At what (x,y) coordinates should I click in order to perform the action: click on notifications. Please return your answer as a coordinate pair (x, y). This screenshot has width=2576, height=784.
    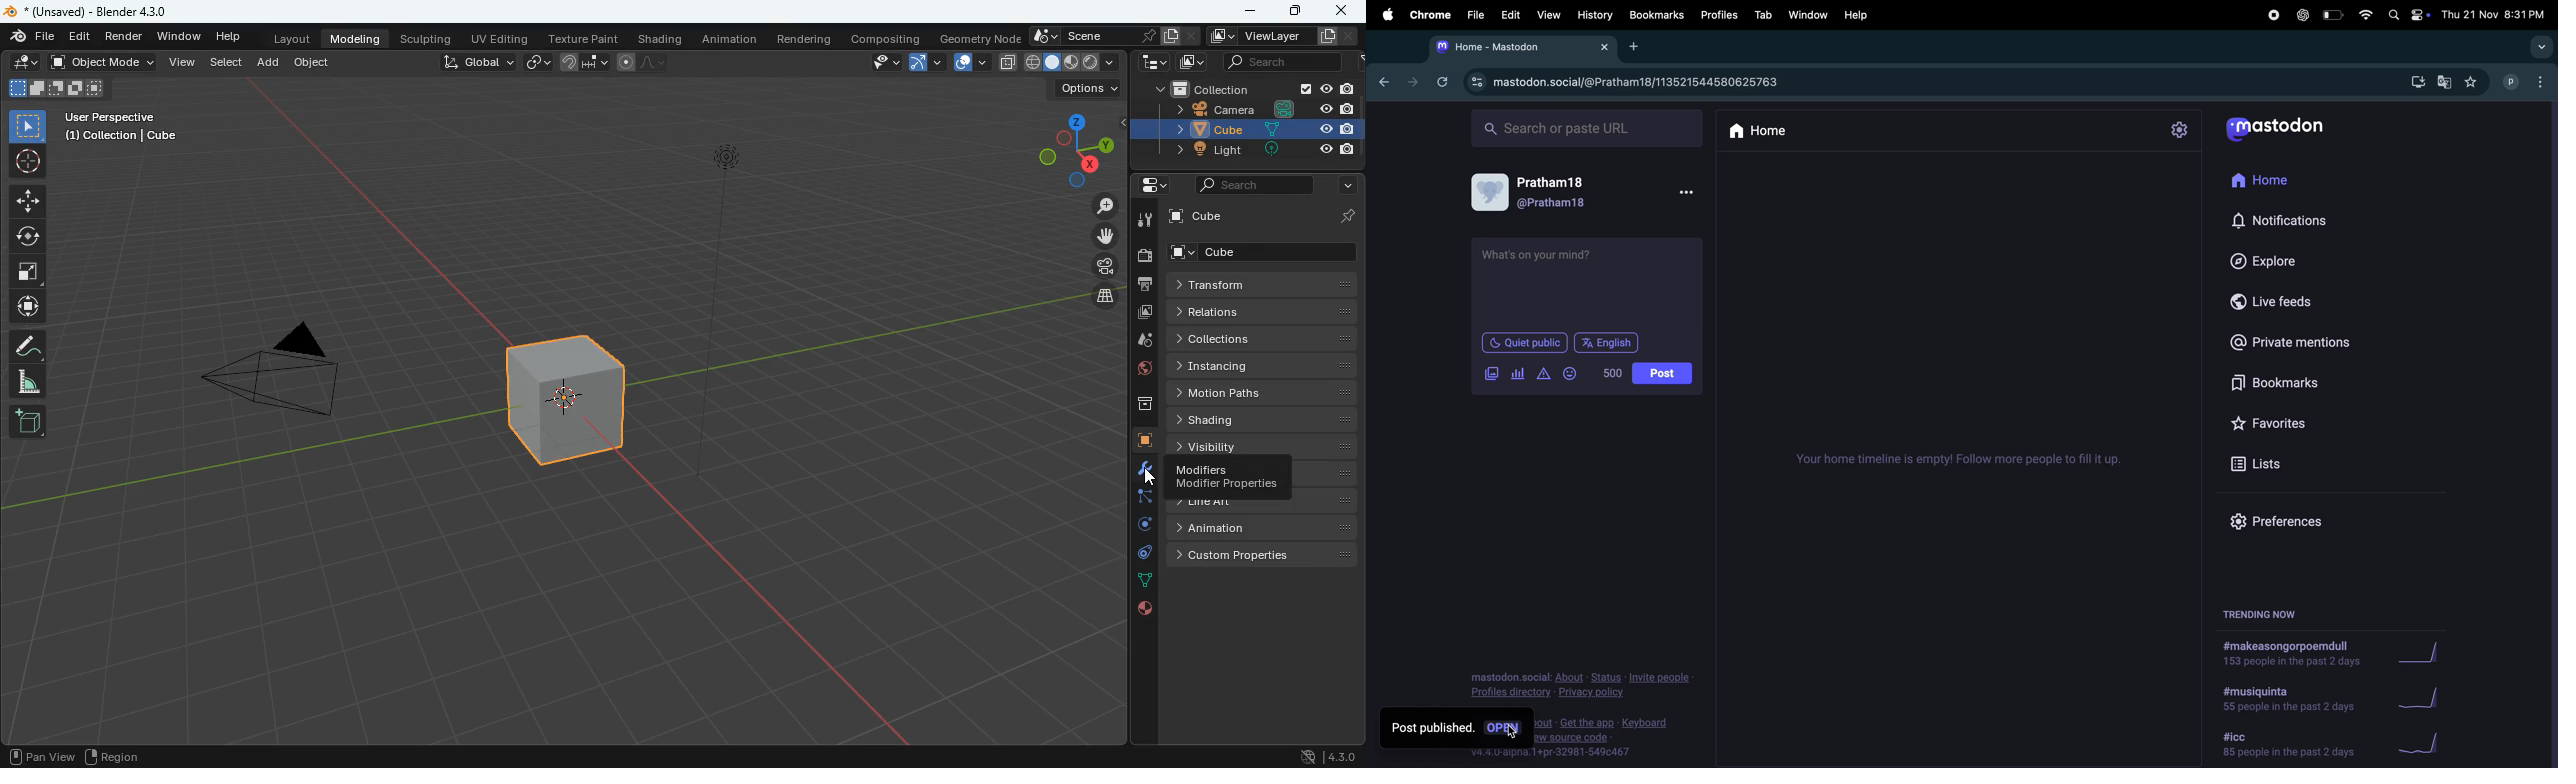
    Looking at the image, I should click on (2284, 220).